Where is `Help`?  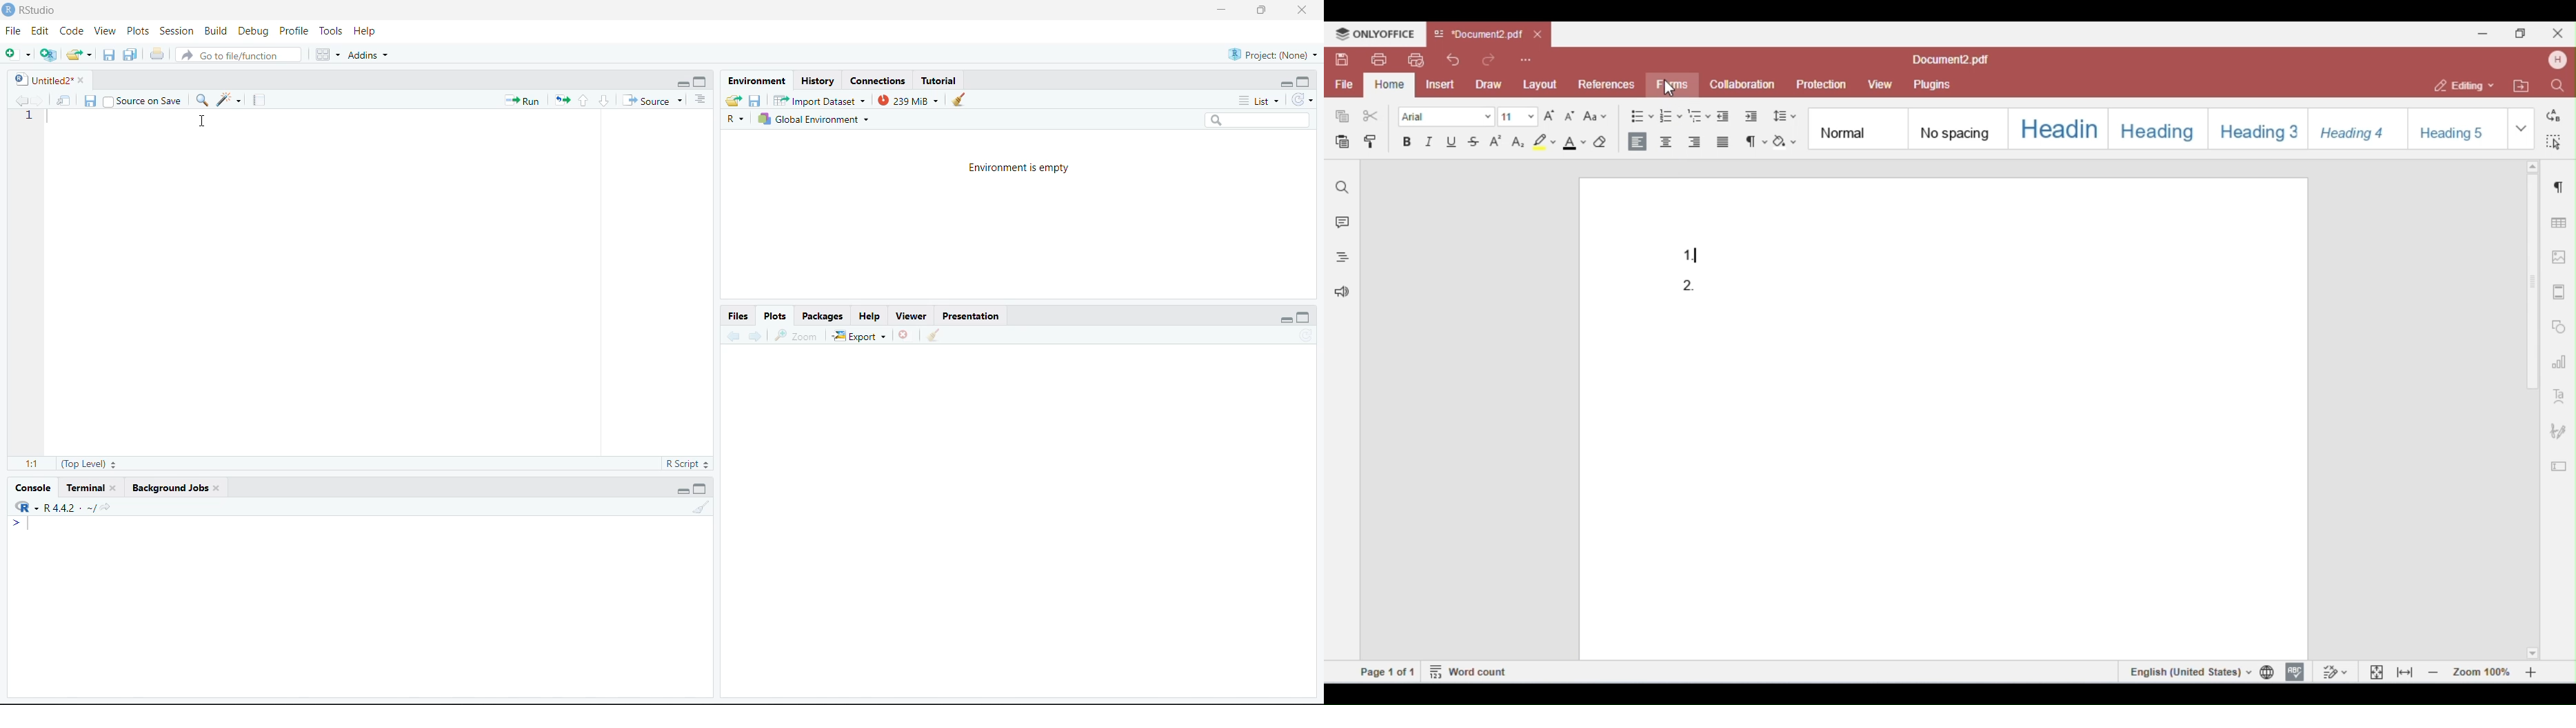
Help is located at coordinates (372, 32).